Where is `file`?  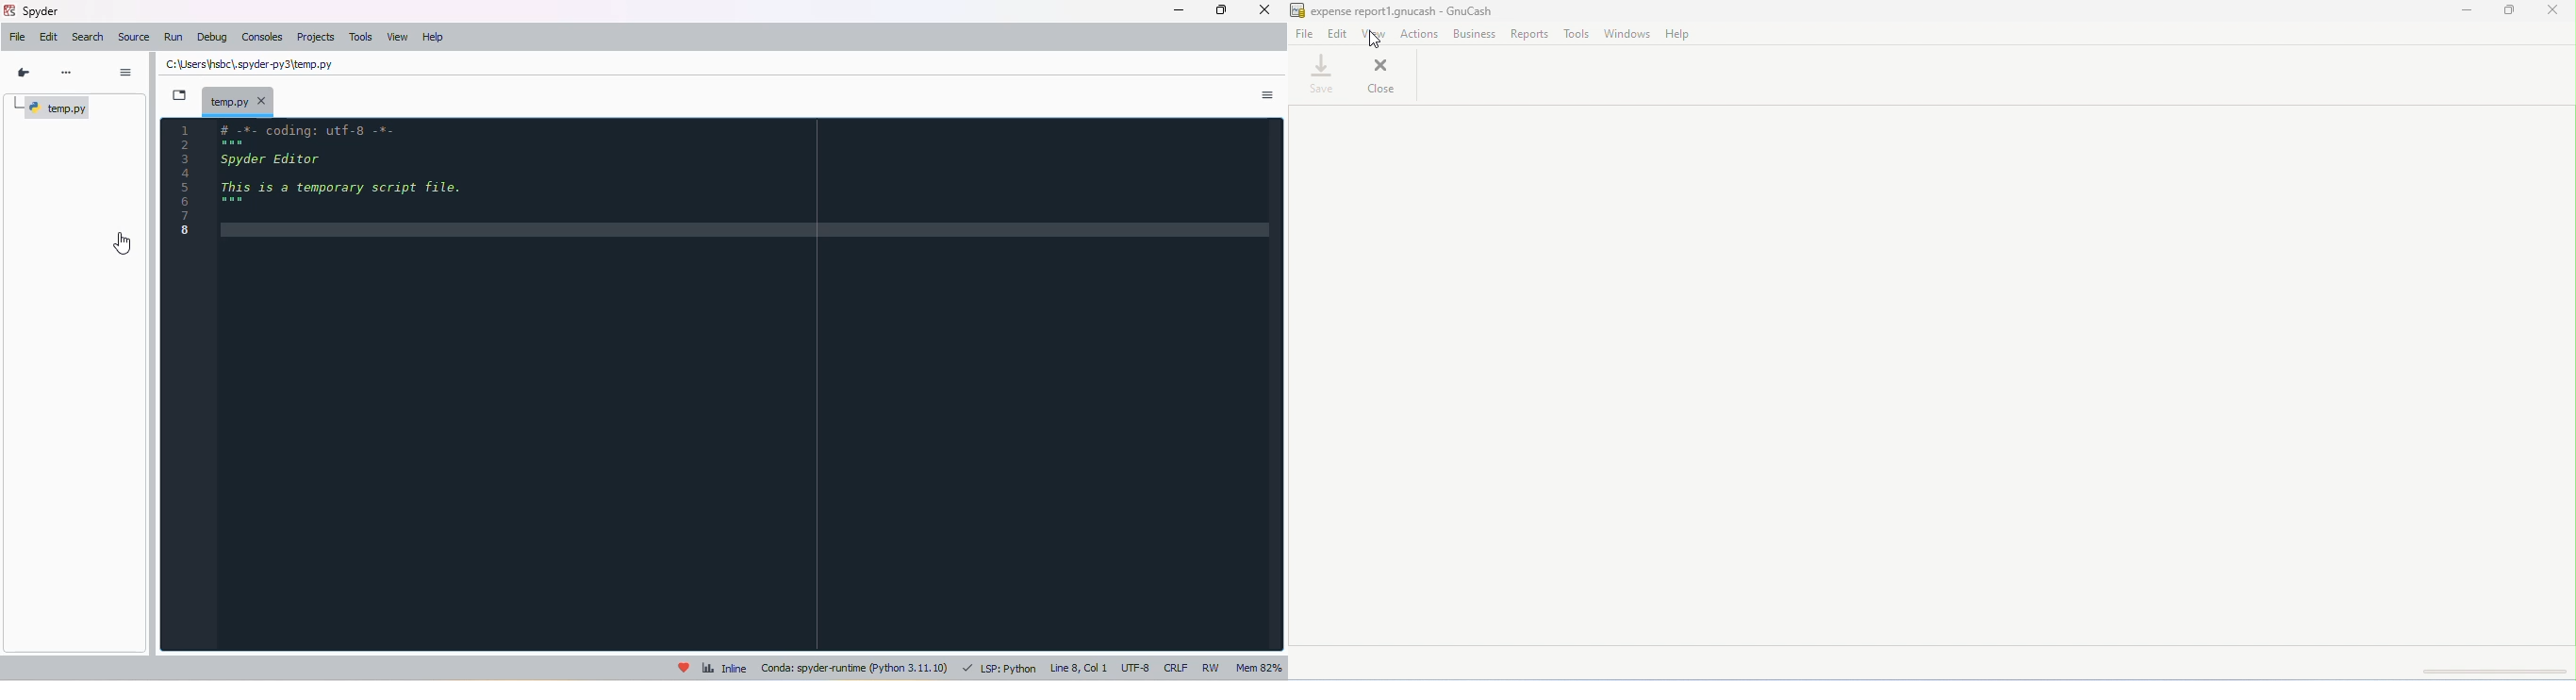
file is located at coordinates (1306, 36).